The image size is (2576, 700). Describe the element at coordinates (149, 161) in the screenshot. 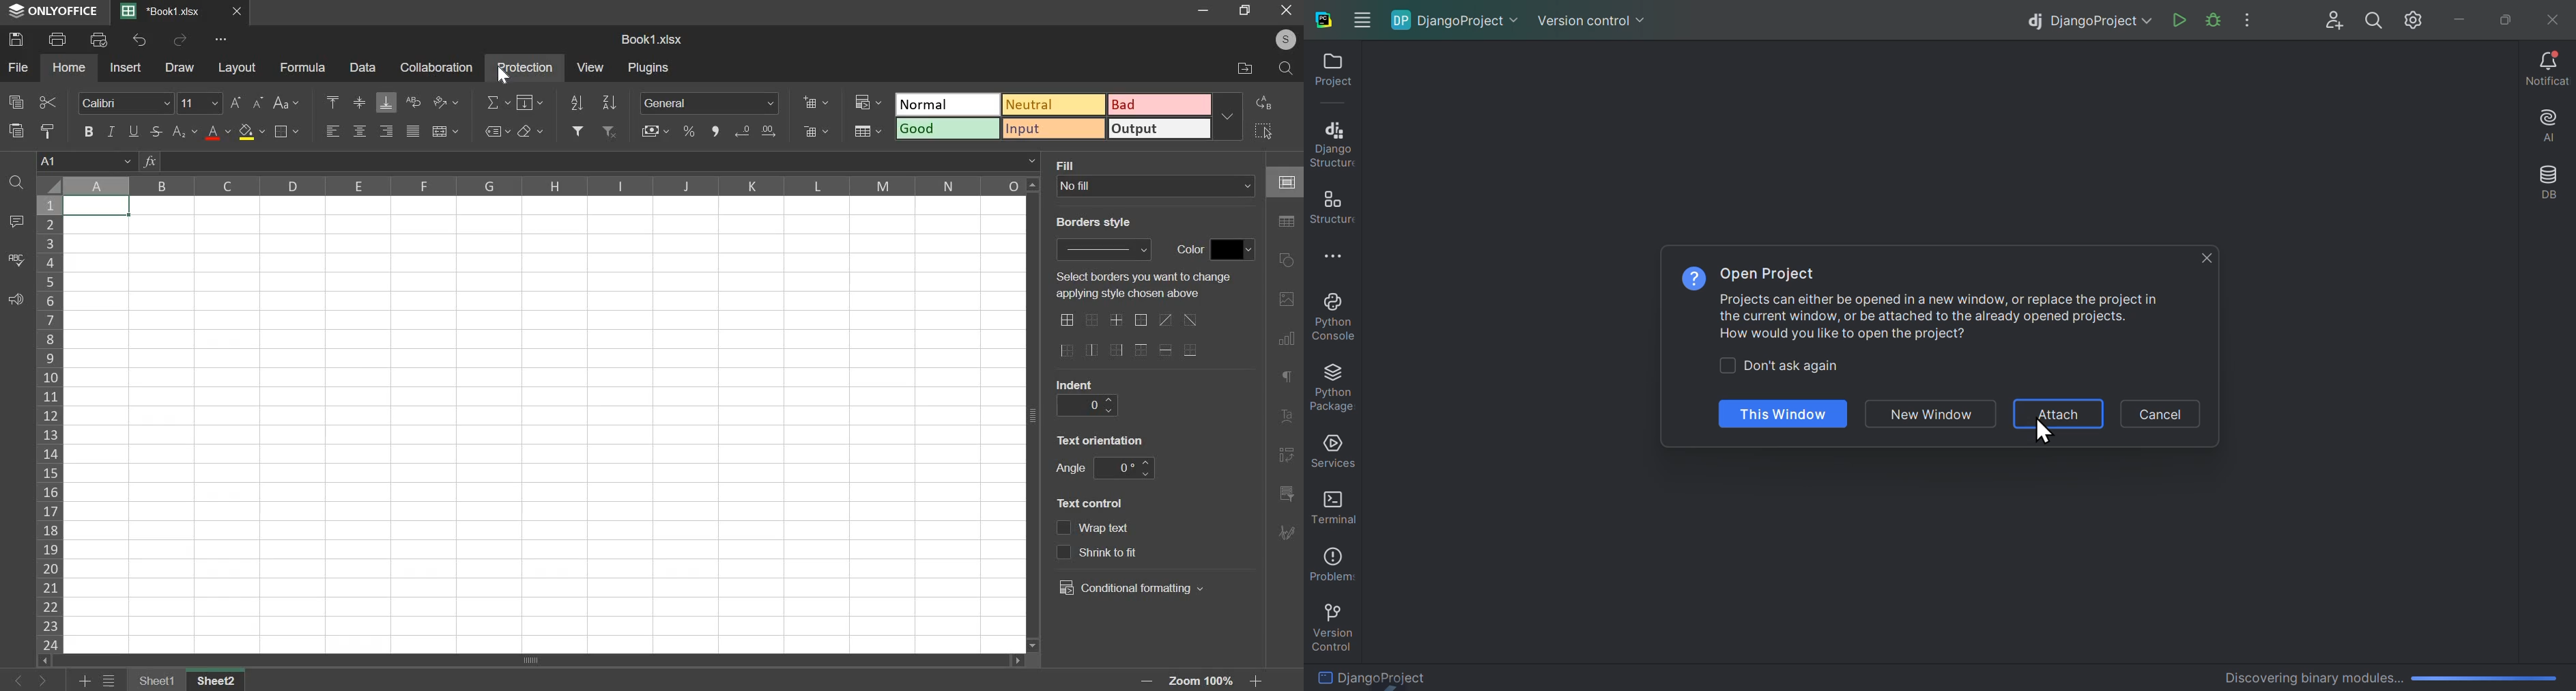

I see `fx` at that location.